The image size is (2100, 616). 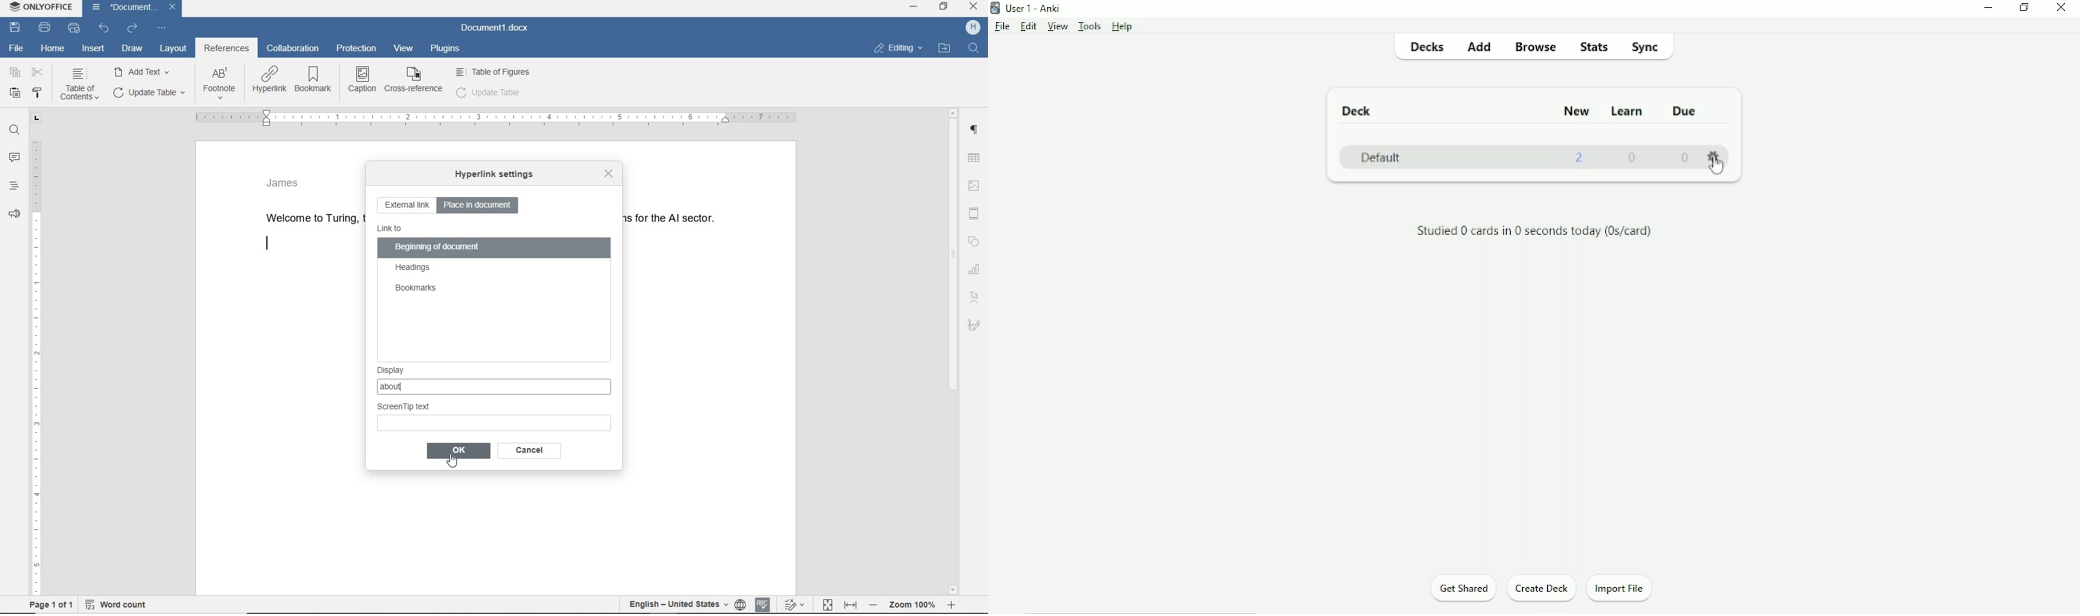 What do you see at coordinates (415, 289) in the screenshot?
I see `bookmarks` at bounding box center [415, 289].